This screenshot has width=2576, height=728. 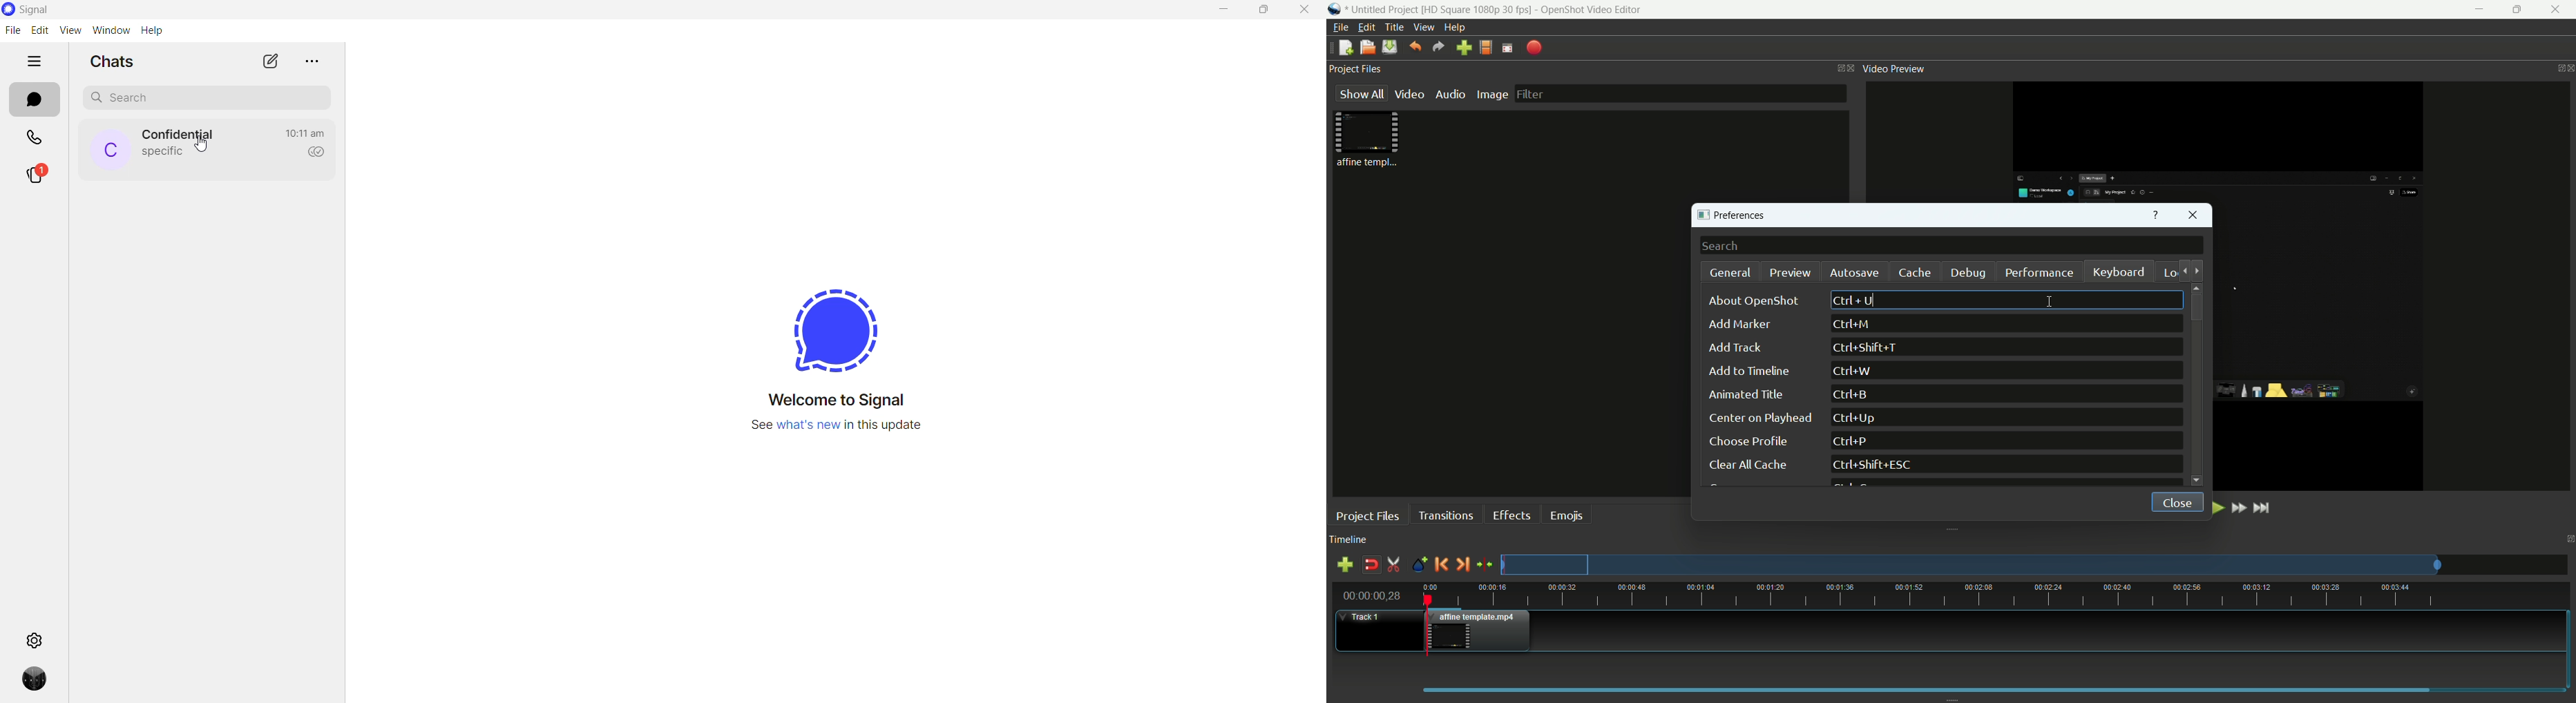 I want to click on search chat, so click(x=209, y=98).